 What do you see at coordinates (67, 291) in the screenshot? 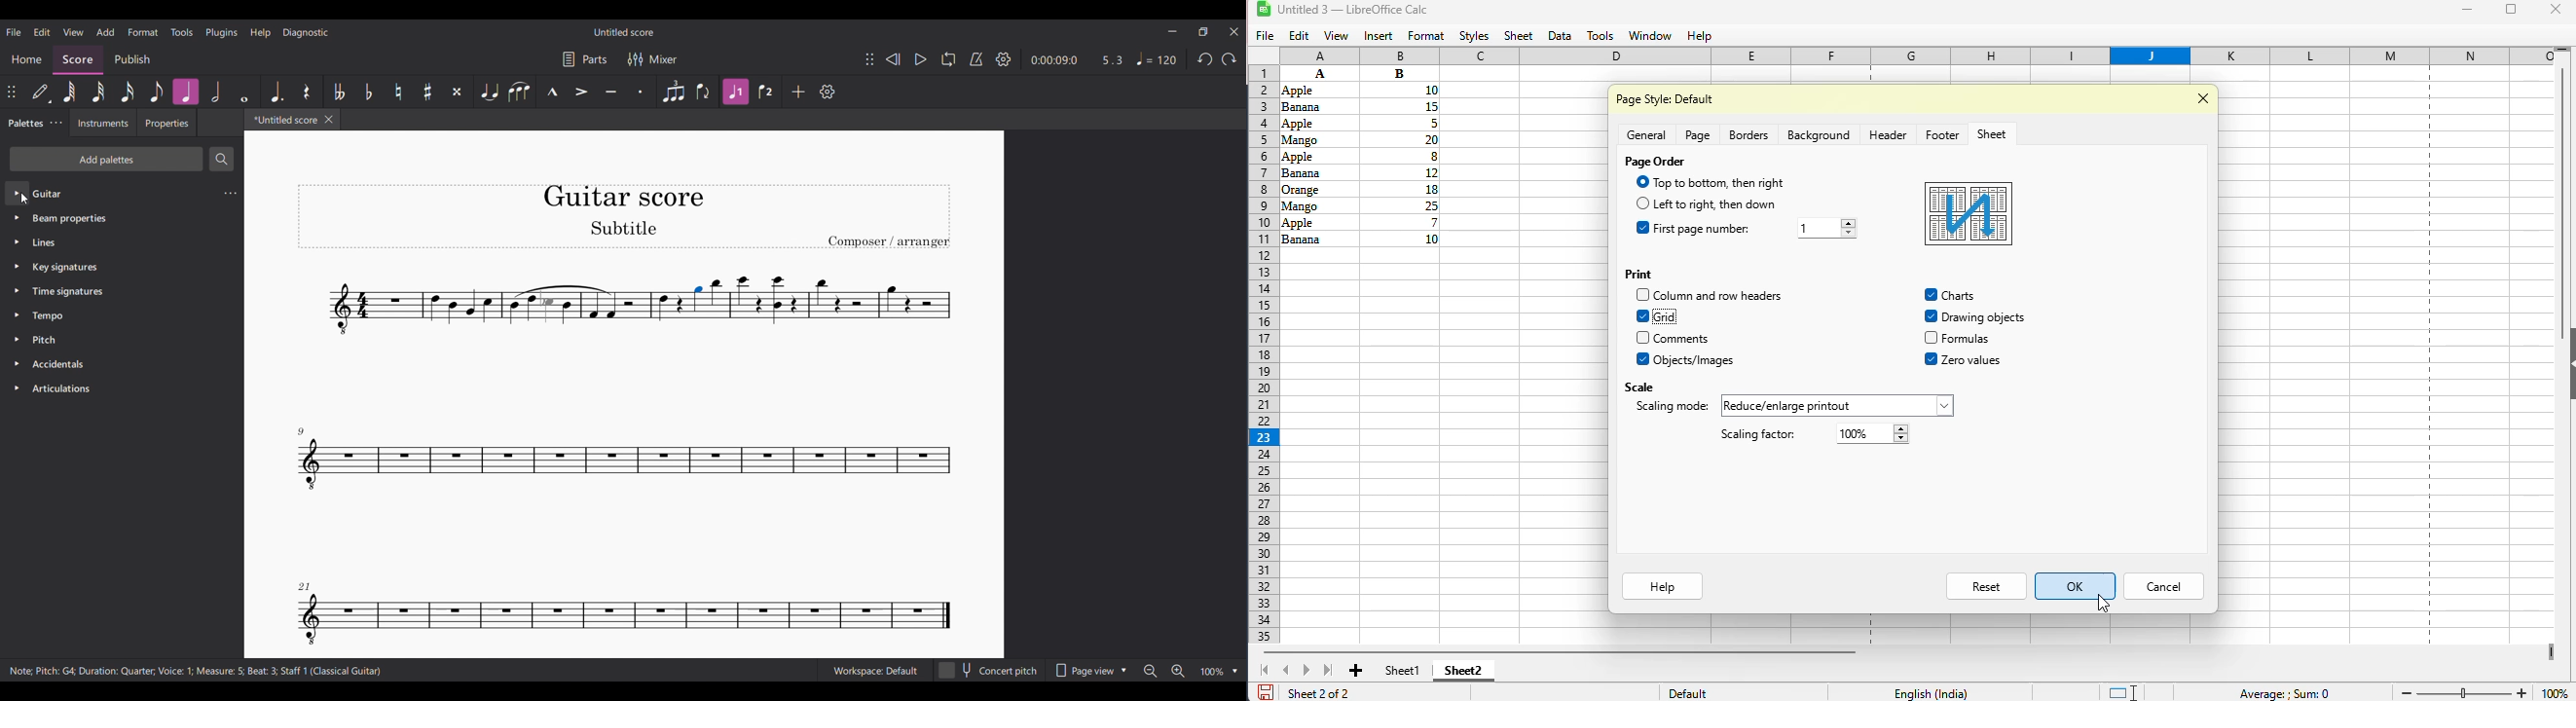
I see `Time signatures palette` at bounding box center [67, 291].